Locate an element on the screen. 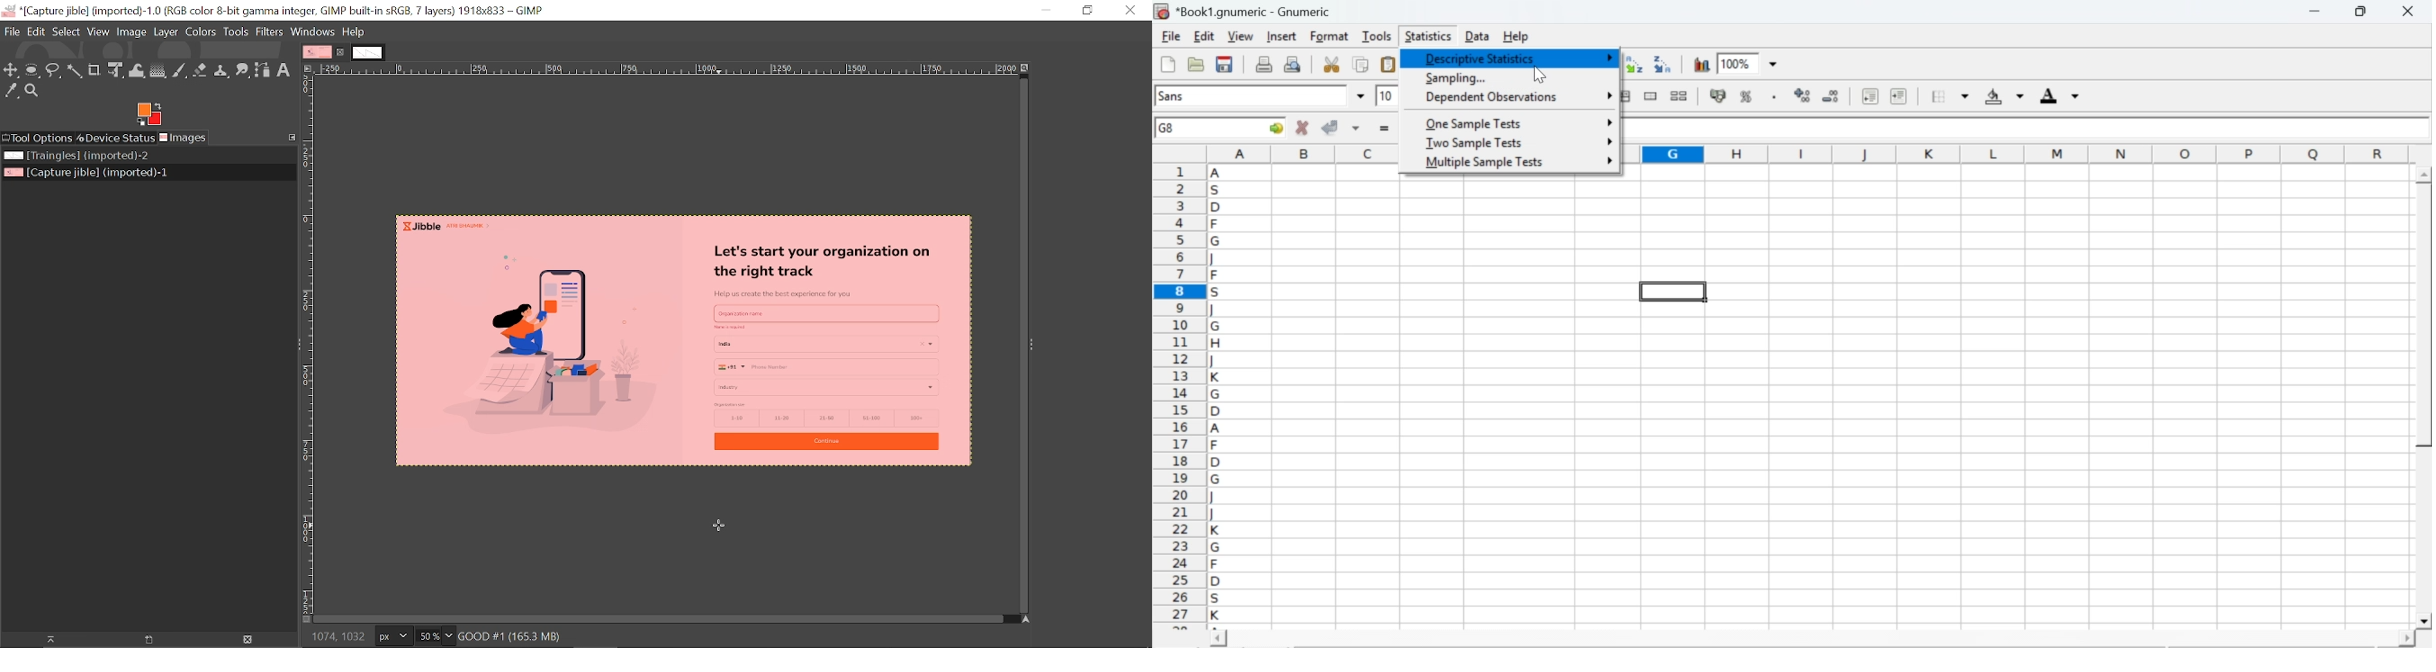 This screenshot has height=672, width=2436. Zoom when window size changes is located at coordinates (1028, 69).